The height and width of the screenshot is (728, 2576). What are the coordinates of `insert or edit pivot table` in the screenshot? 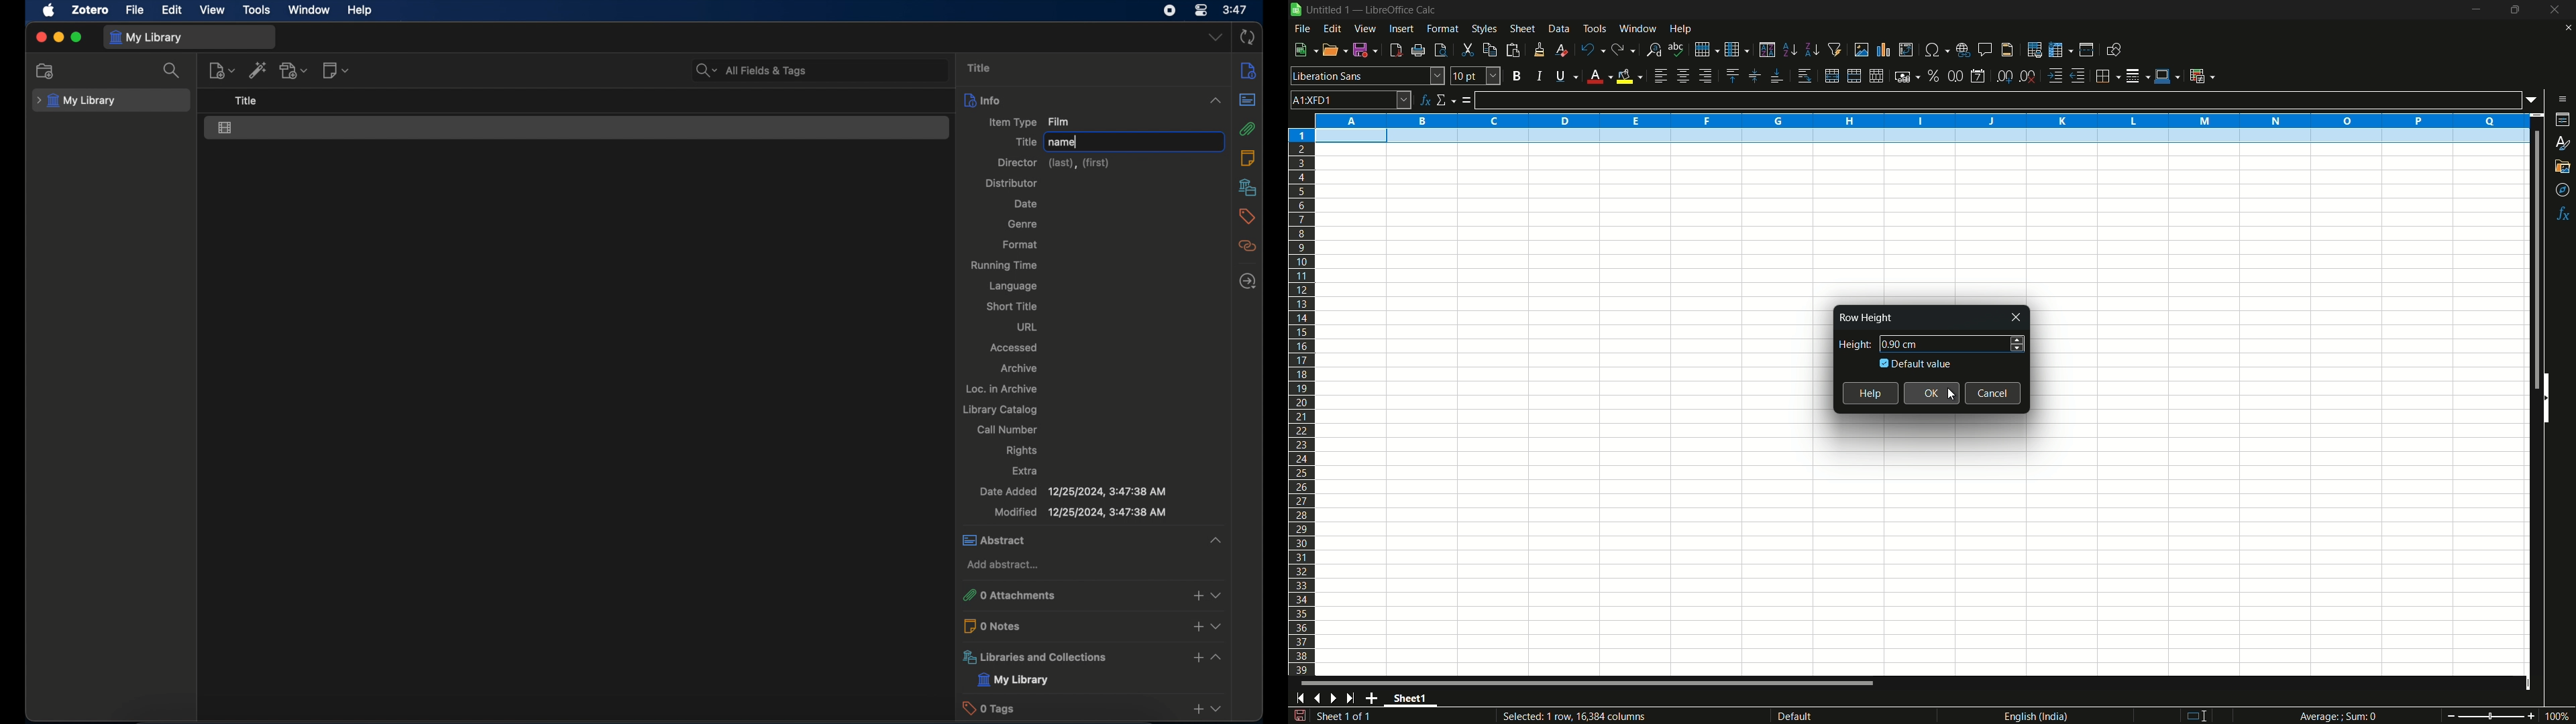 It's located at (1905, 50).